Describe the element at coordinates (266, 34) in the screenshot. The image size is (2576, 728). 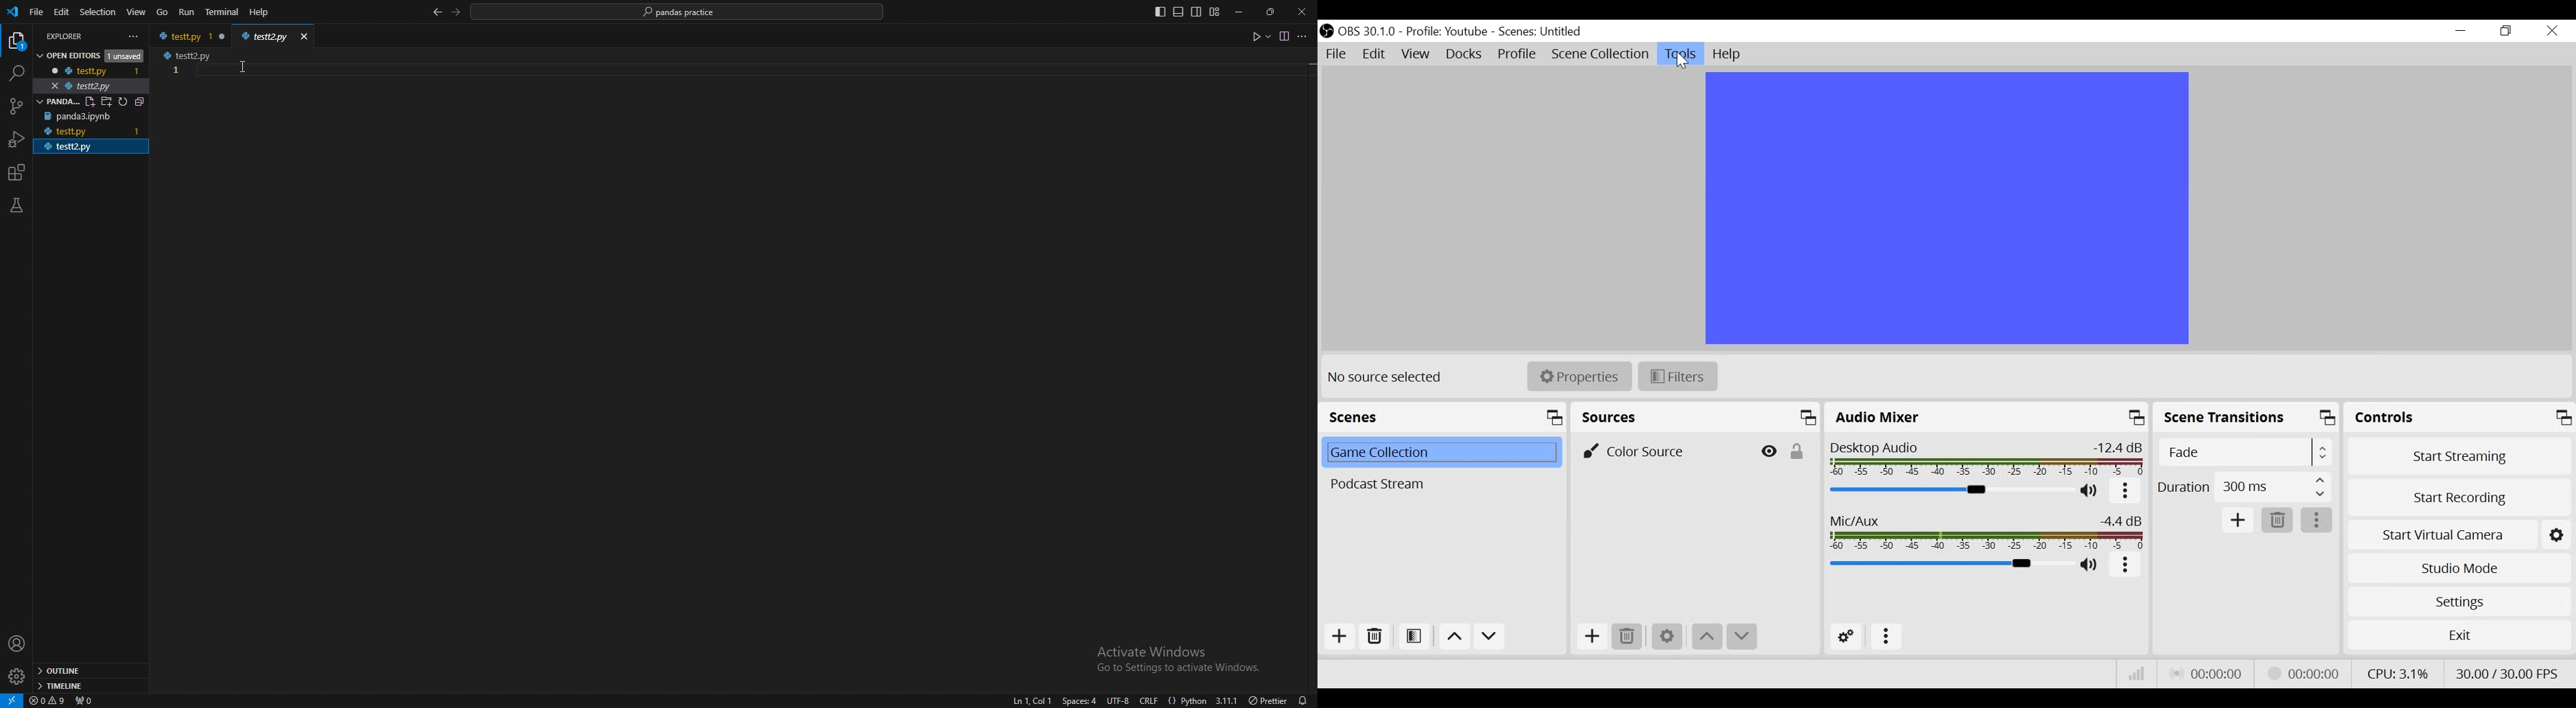
I see `file window` at that location.